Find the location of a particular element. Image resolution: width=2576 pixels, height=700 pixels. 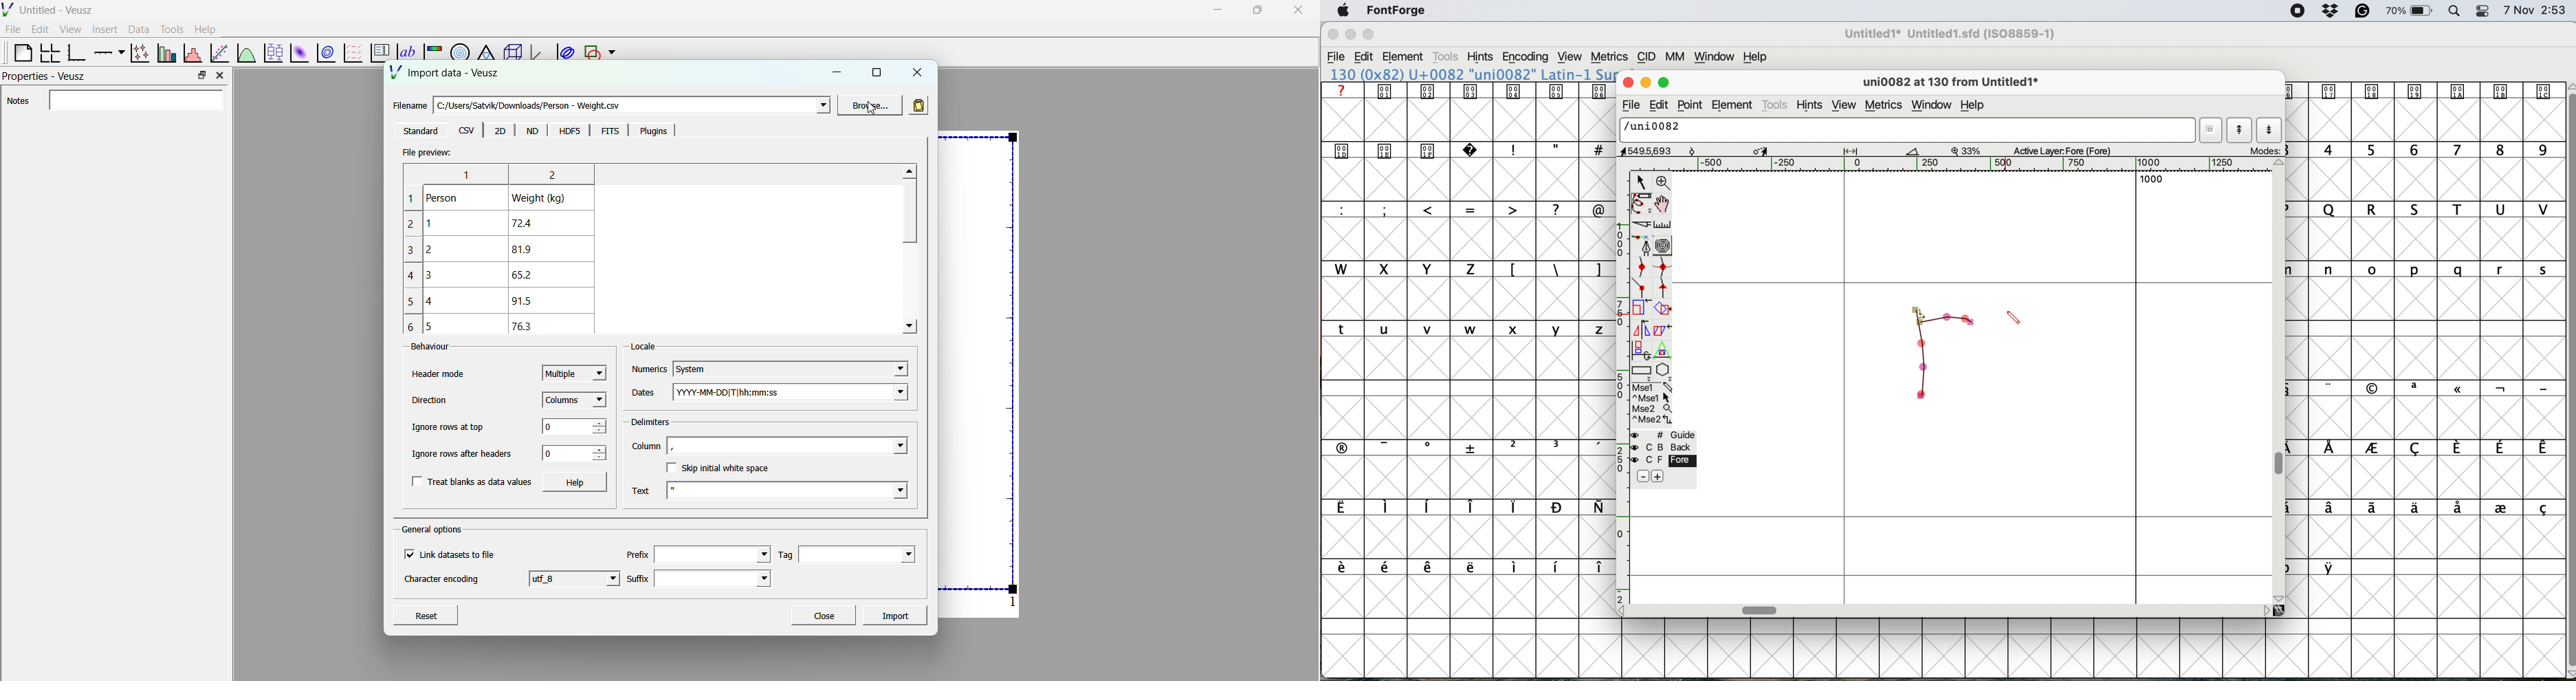

Behaviour is located at coordinates (423, 348).